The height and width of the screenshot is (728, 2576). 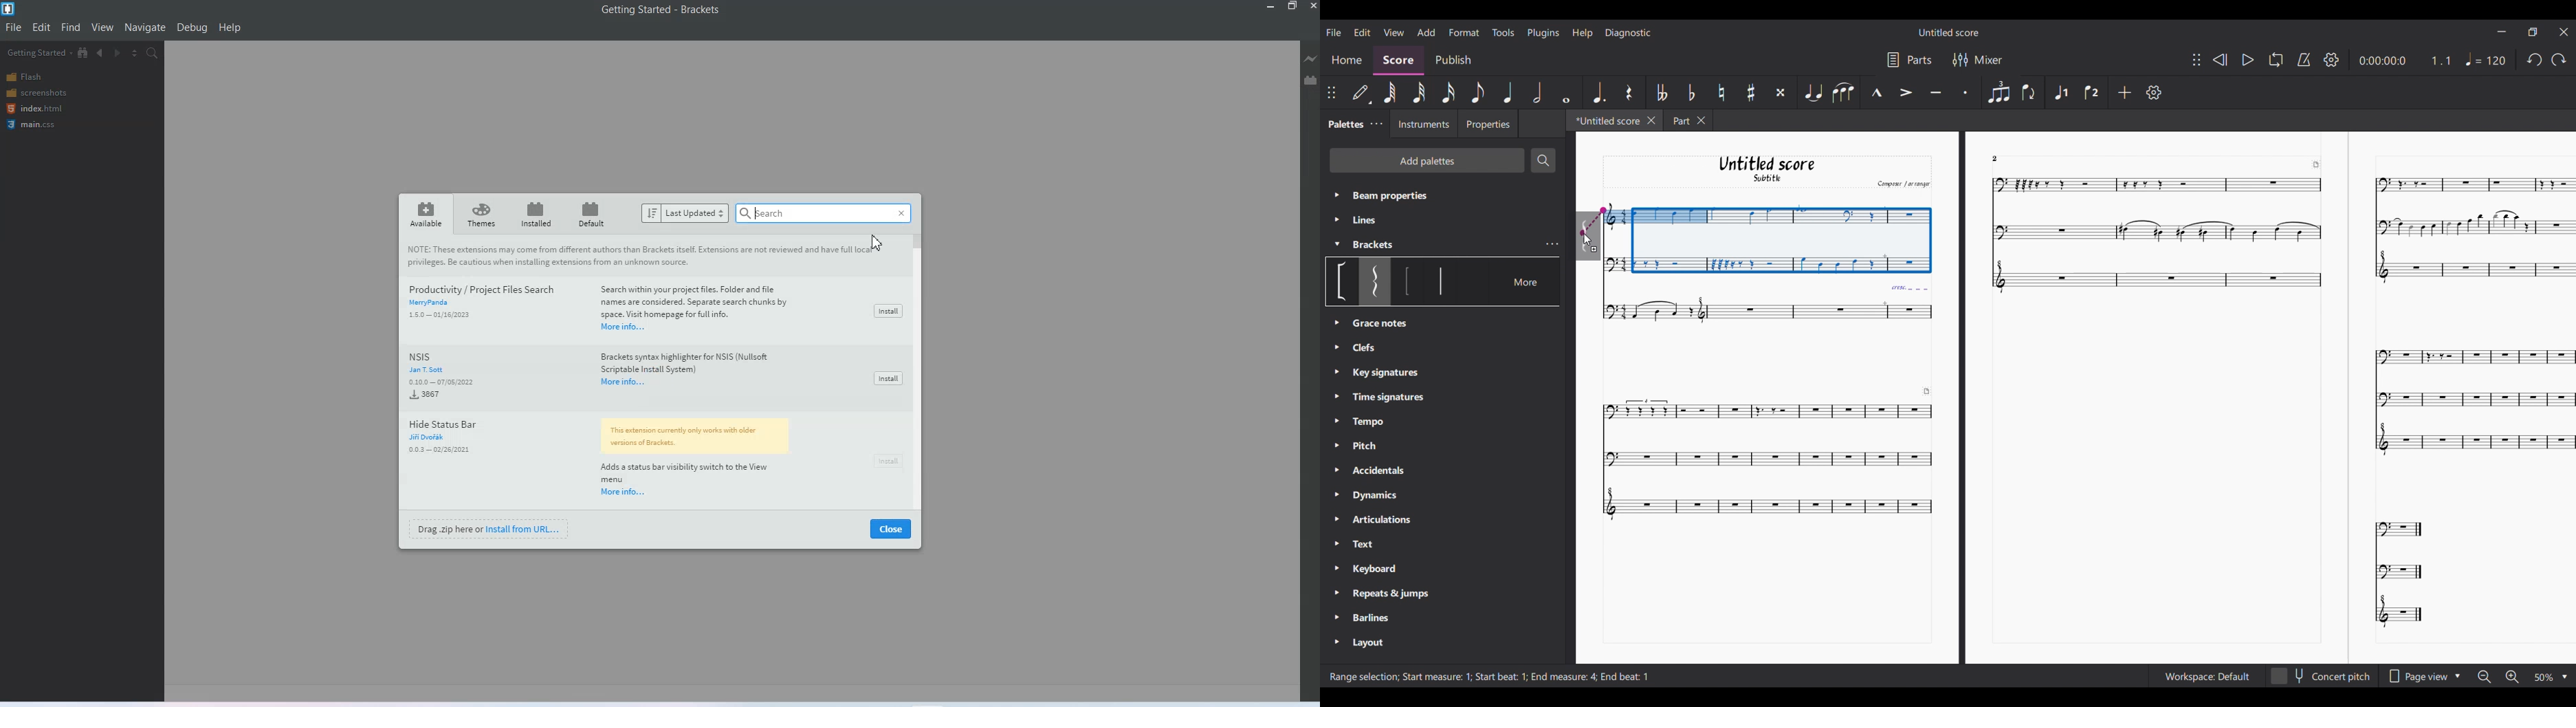 What do you see at coordinates (1538, 92) in the screenshot?
I see `Half note` at bounding box center [1538, 92].